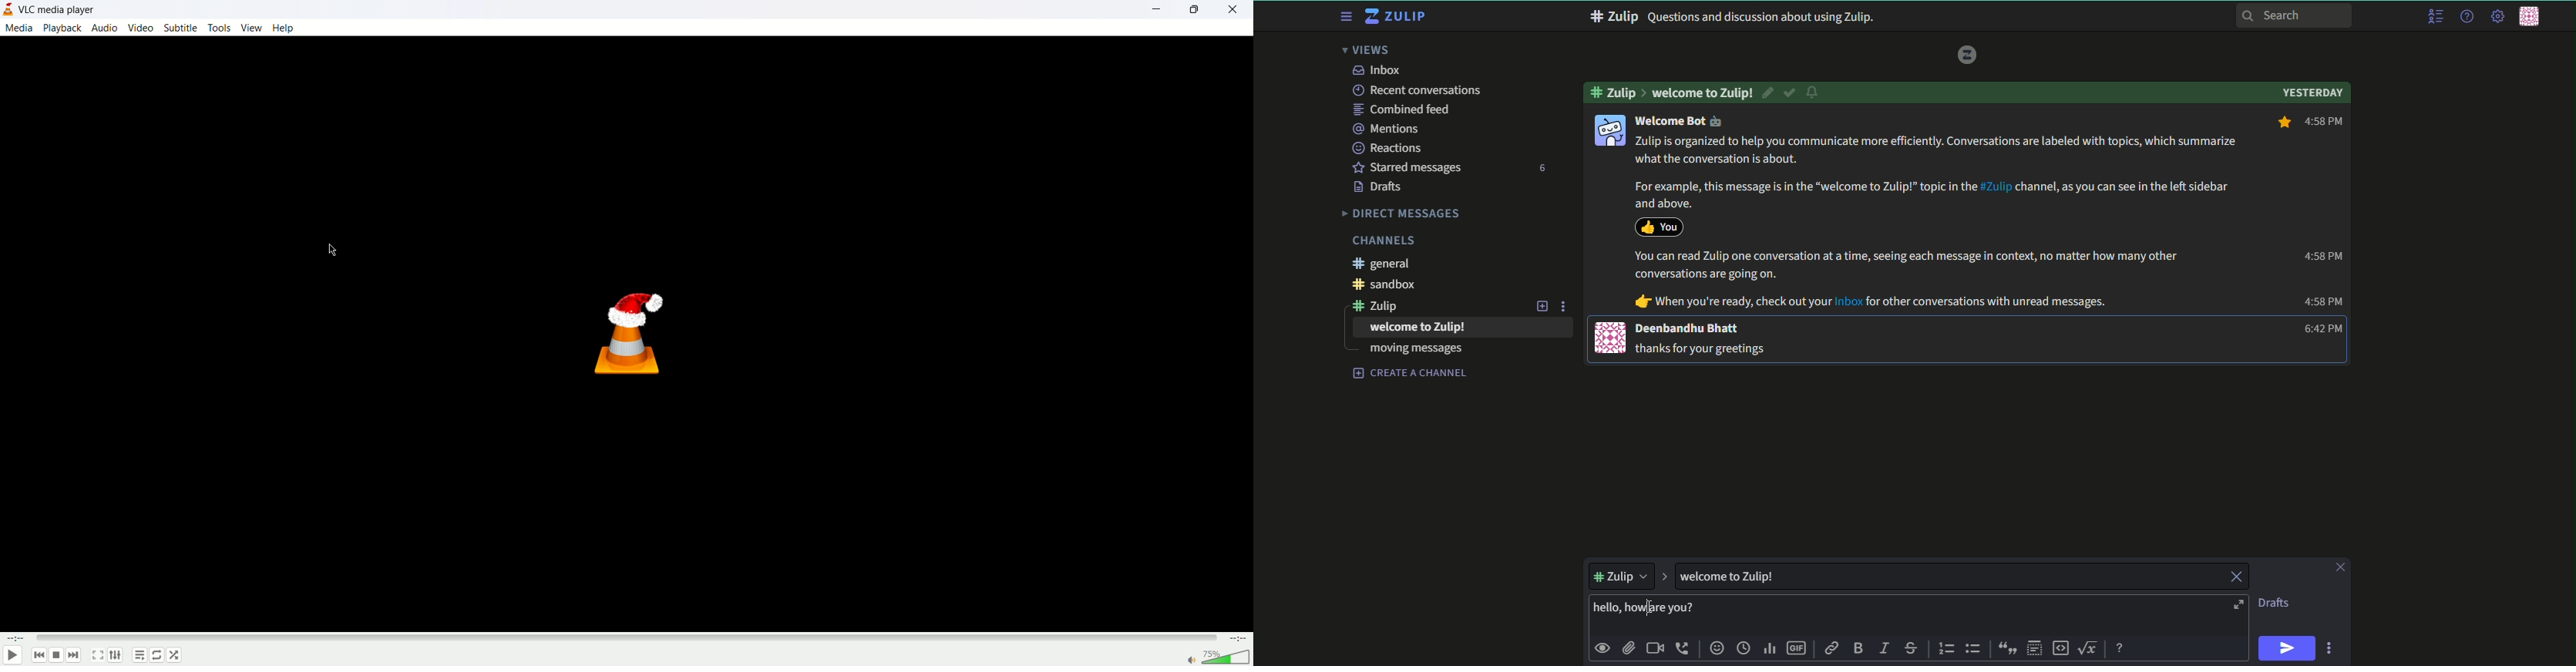 The width and height of the screenshot is (2576, 672). What do you see at coordinates (174, 656) in the screenshot?
I see `random` at bounding box center [174, 656].